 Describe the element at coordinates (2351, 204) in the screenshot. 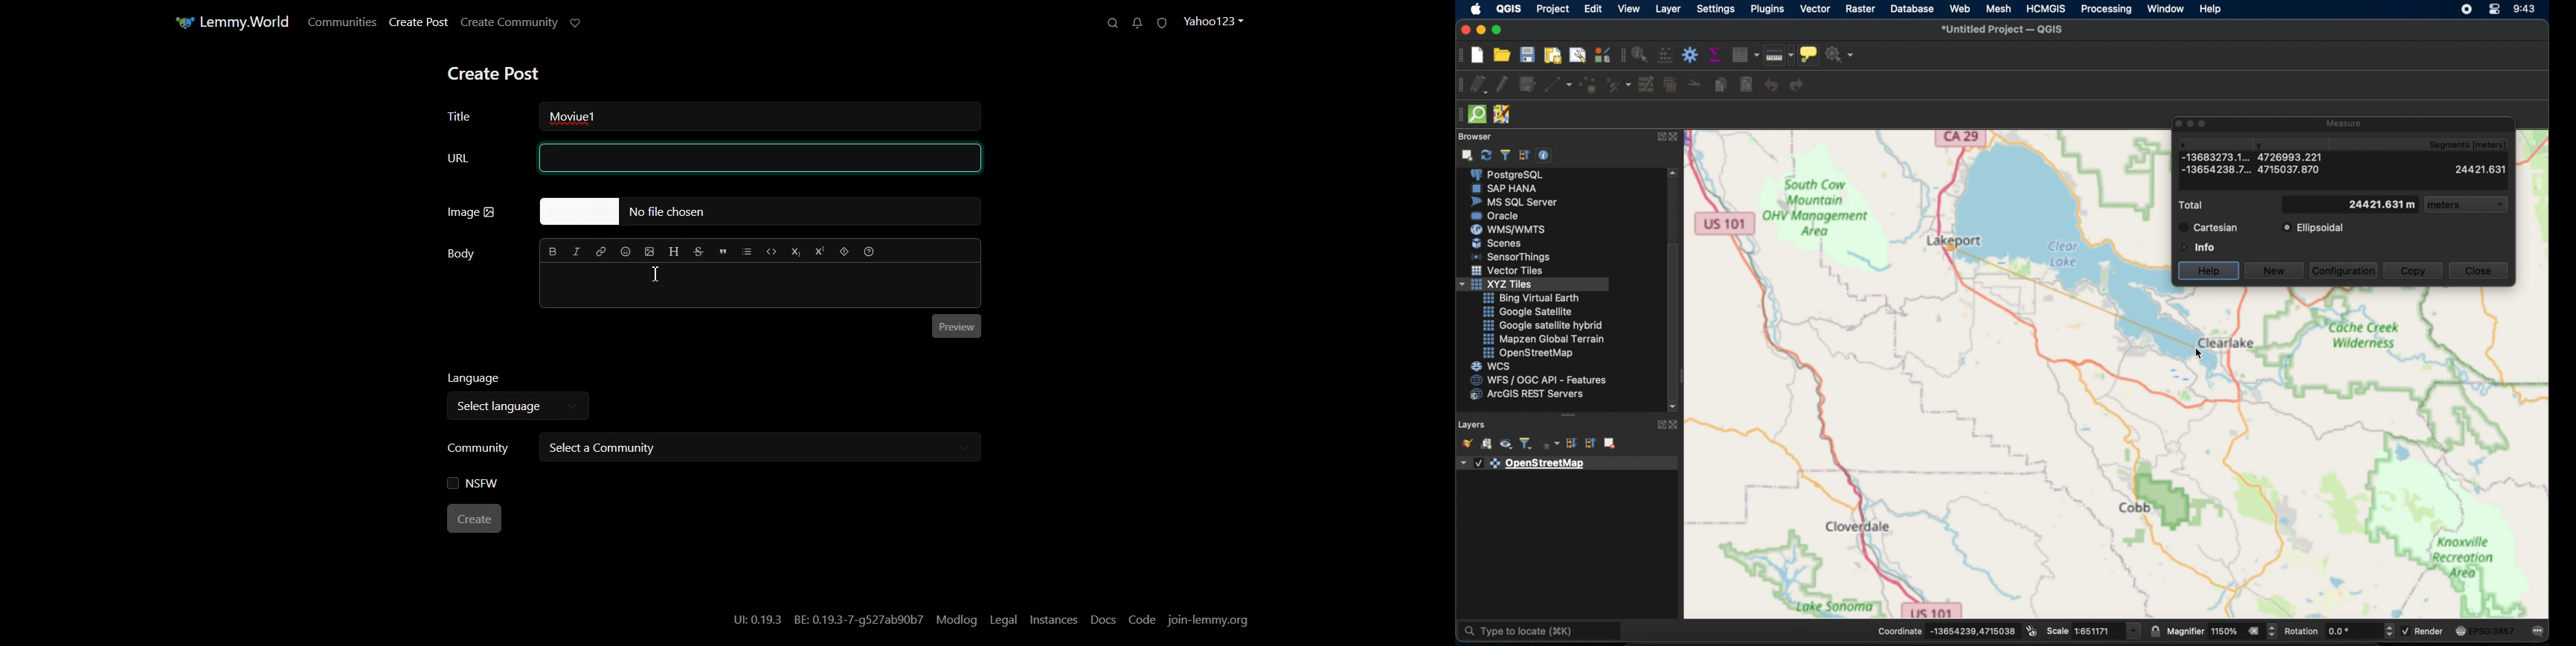

I see `24421.631m` at that location.